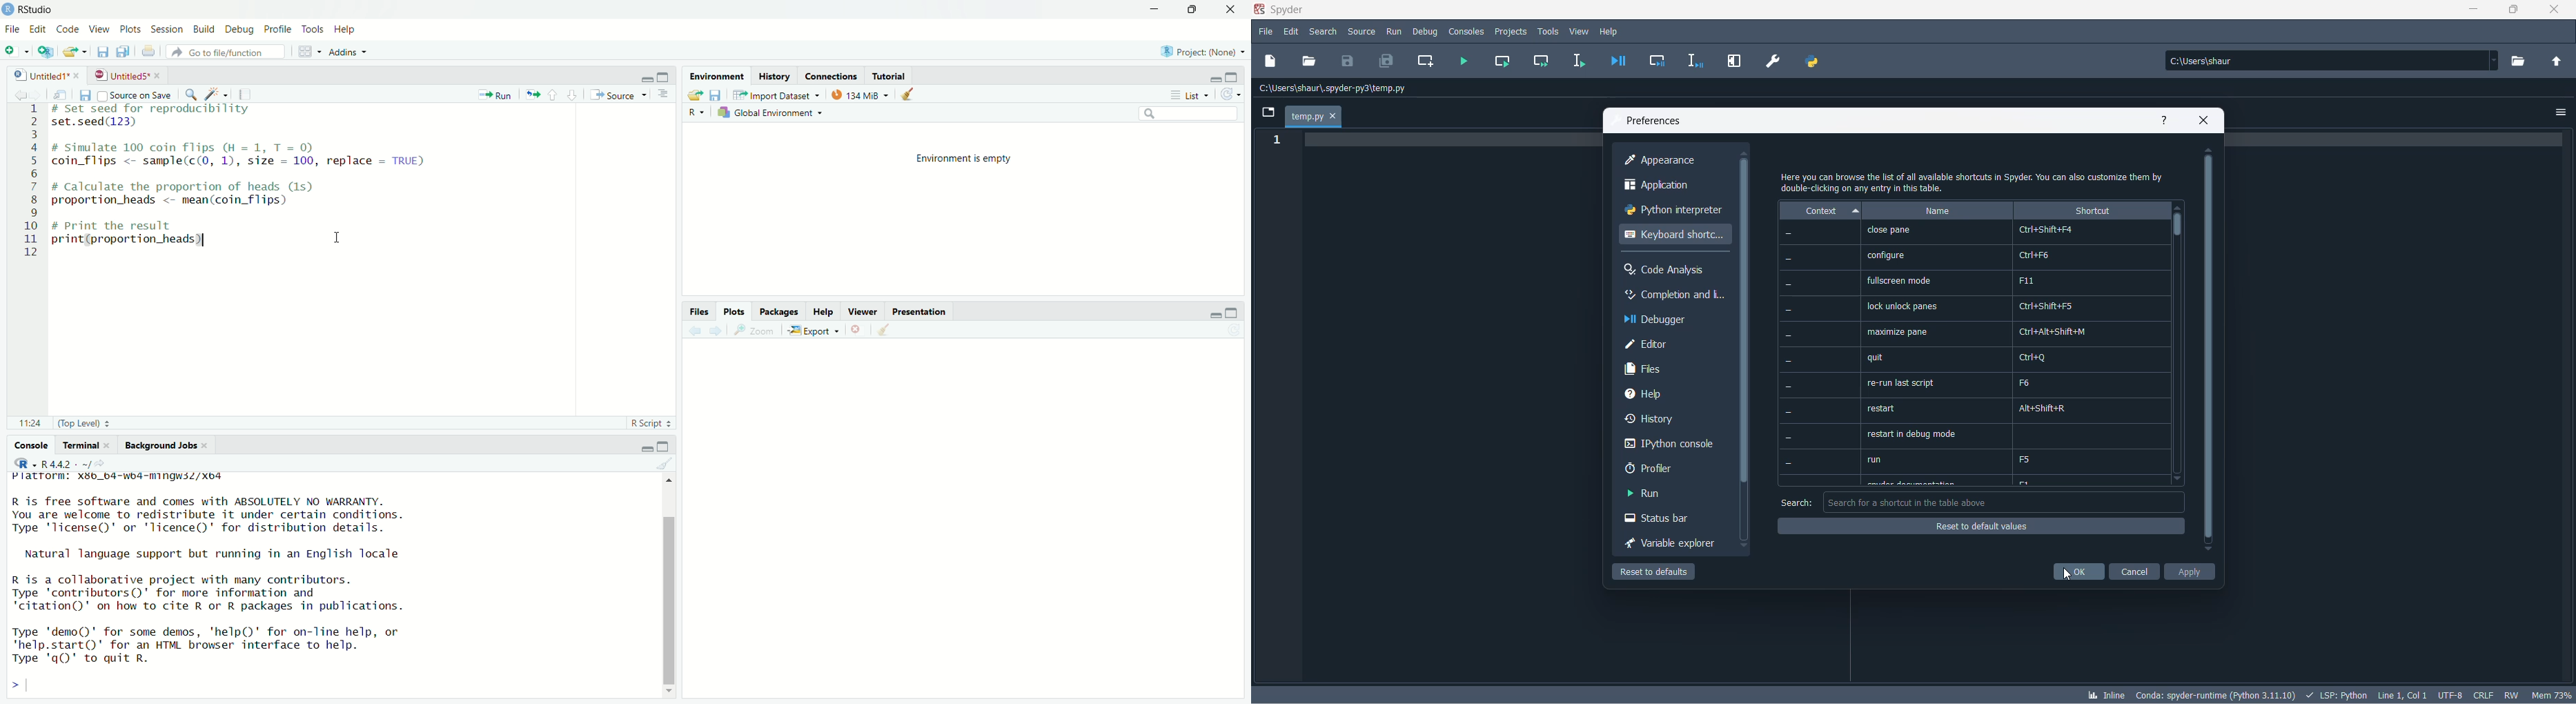 The width and height of the screenshot is (2576, 728). What do you see at coordinates (2473, 14) in the screenshot?
I see `minimize` at bounding box center [2473, 14].